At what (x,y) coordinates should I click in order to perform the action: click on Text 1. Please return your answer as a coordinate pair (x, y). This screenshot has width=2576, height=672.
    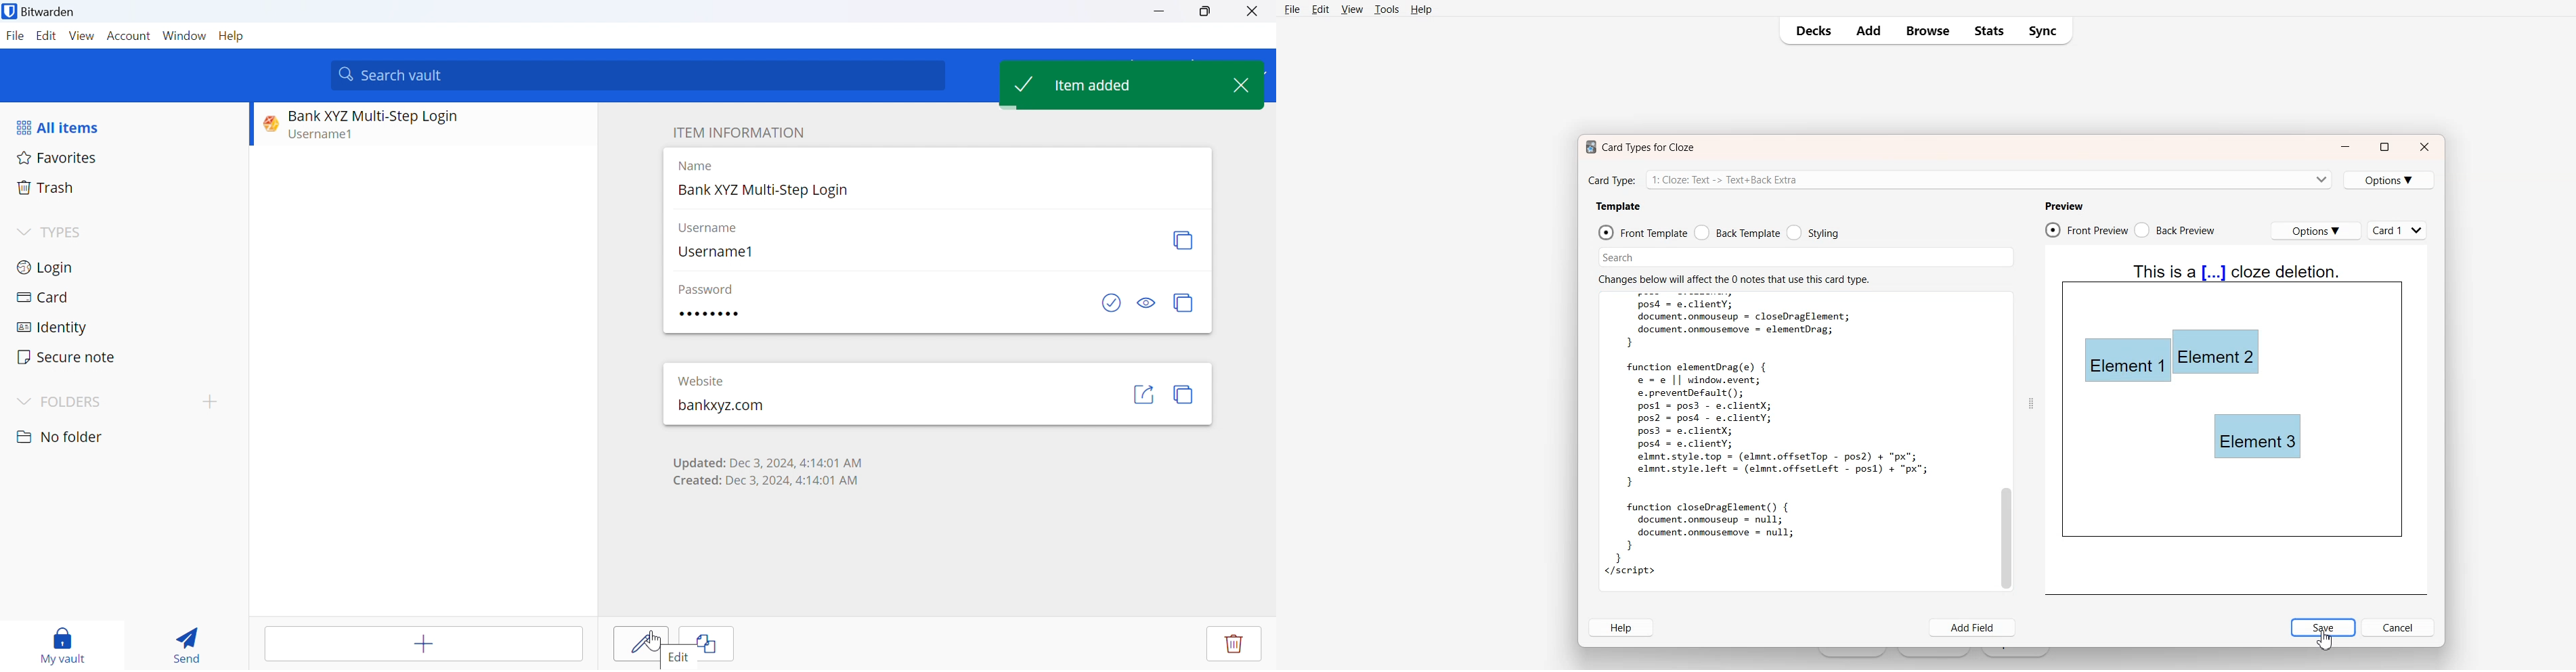
    Looking at the image, I should click on (1637, 147).